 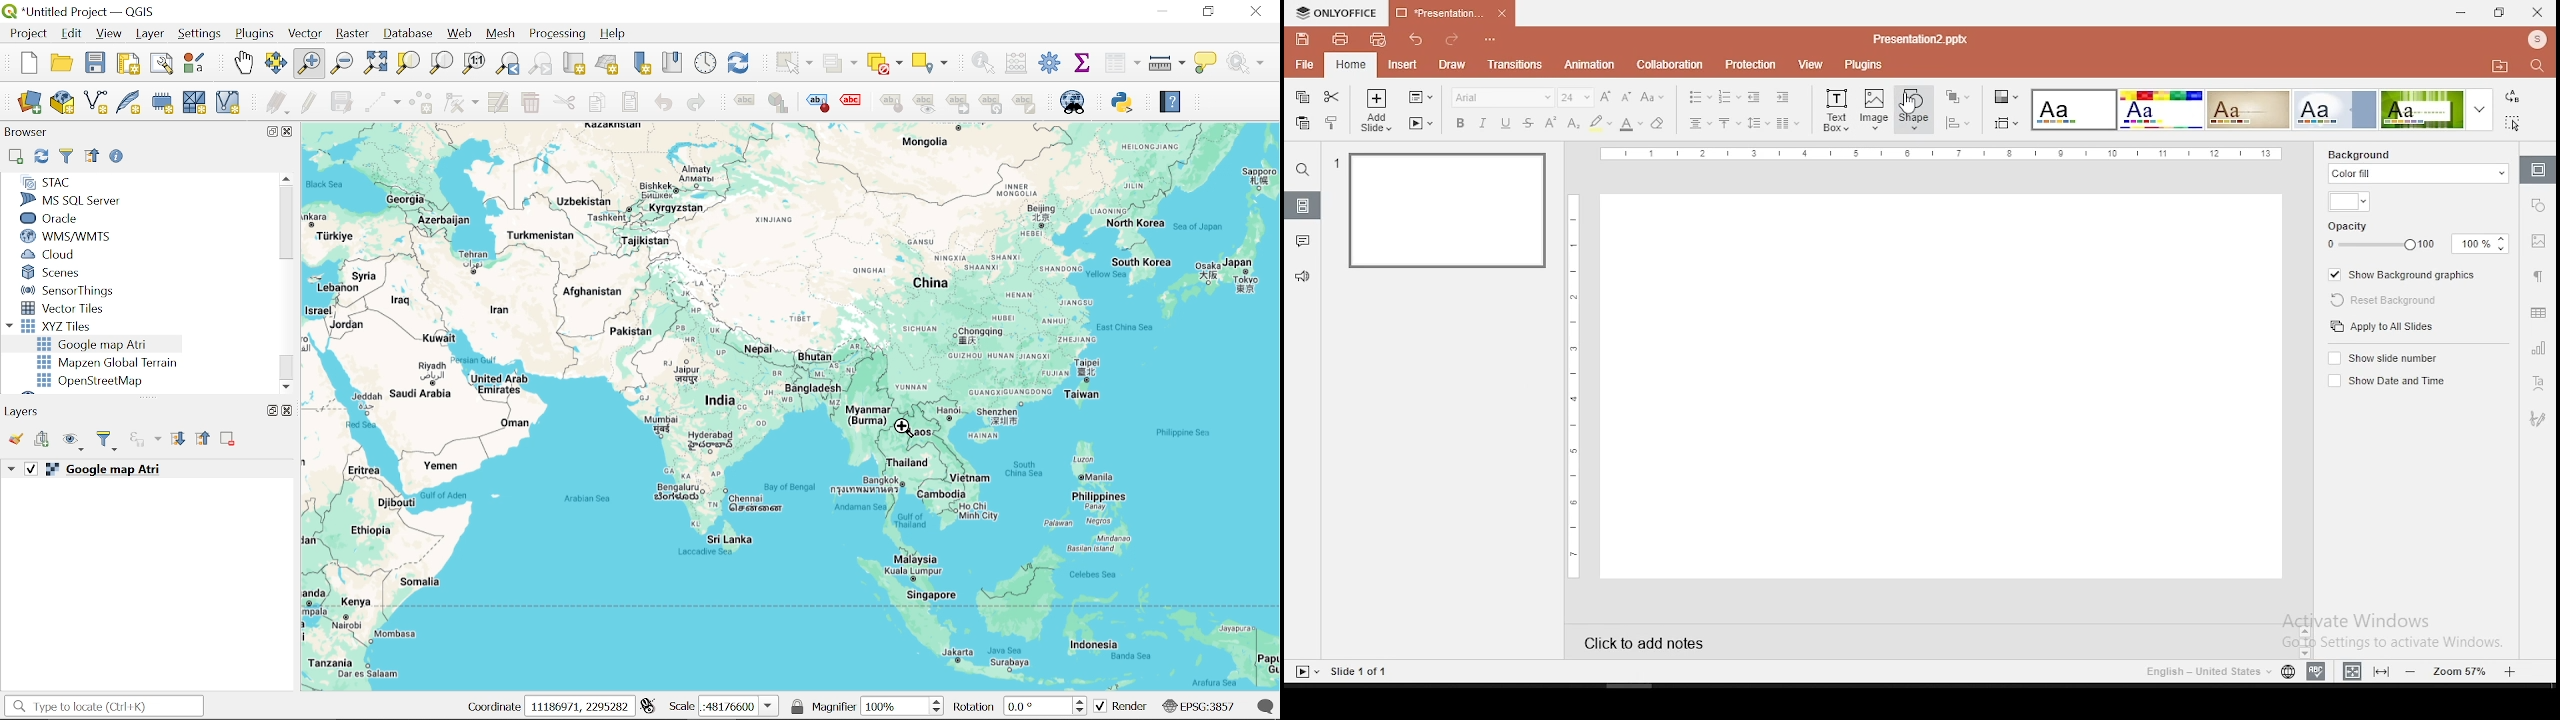 I want to click on align shapes, so click(x=1957, y=123).